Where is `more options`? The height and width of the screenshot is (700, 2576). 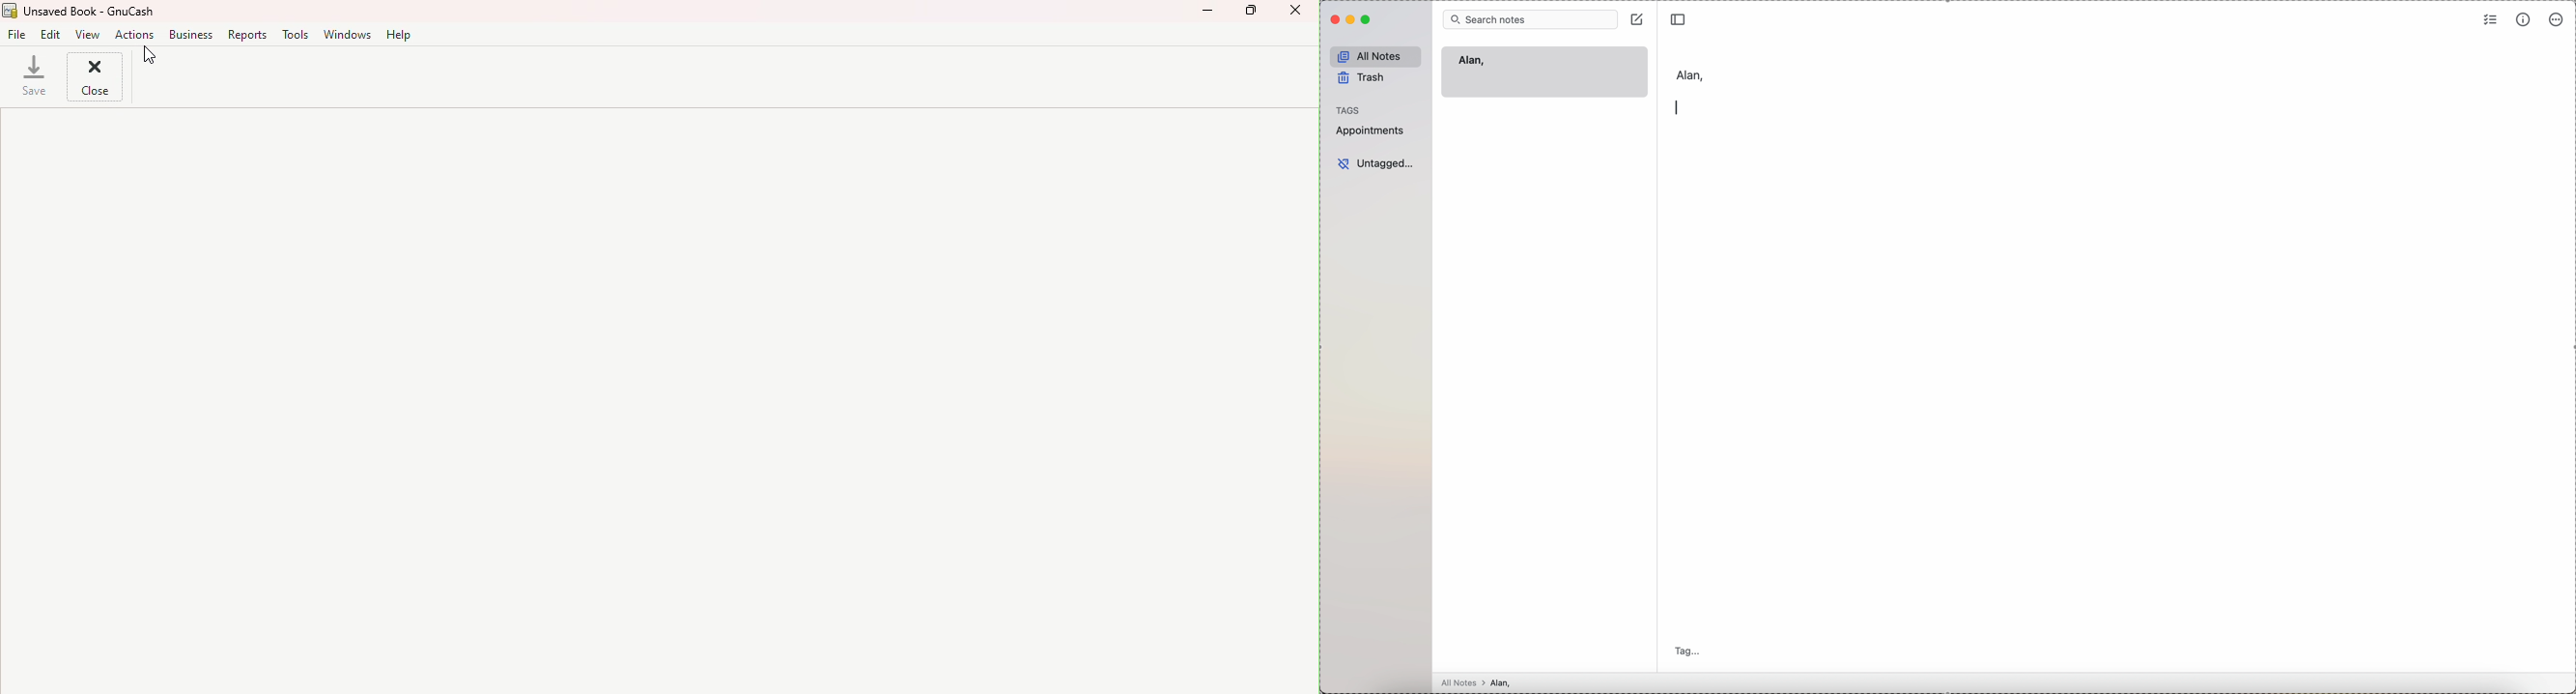
more options is located at coordinates (2557, 19).